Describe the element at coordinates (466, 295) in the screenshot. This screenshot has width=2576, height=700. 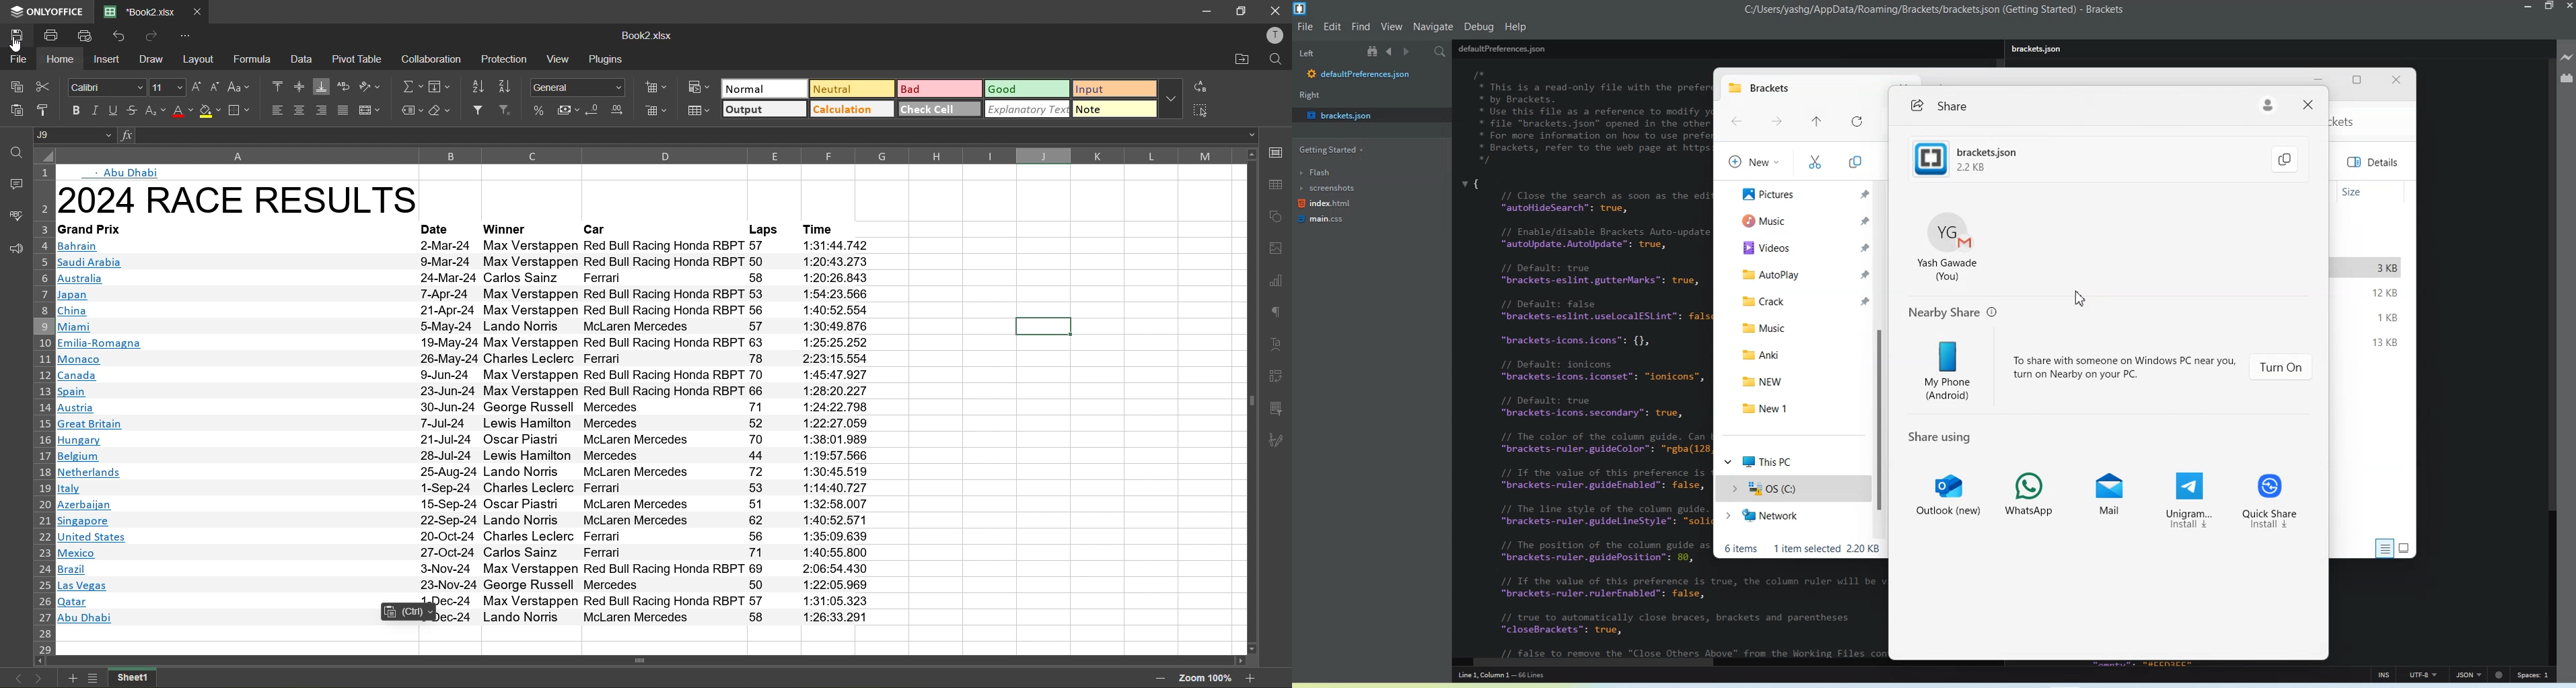
I see `text info` at that location.